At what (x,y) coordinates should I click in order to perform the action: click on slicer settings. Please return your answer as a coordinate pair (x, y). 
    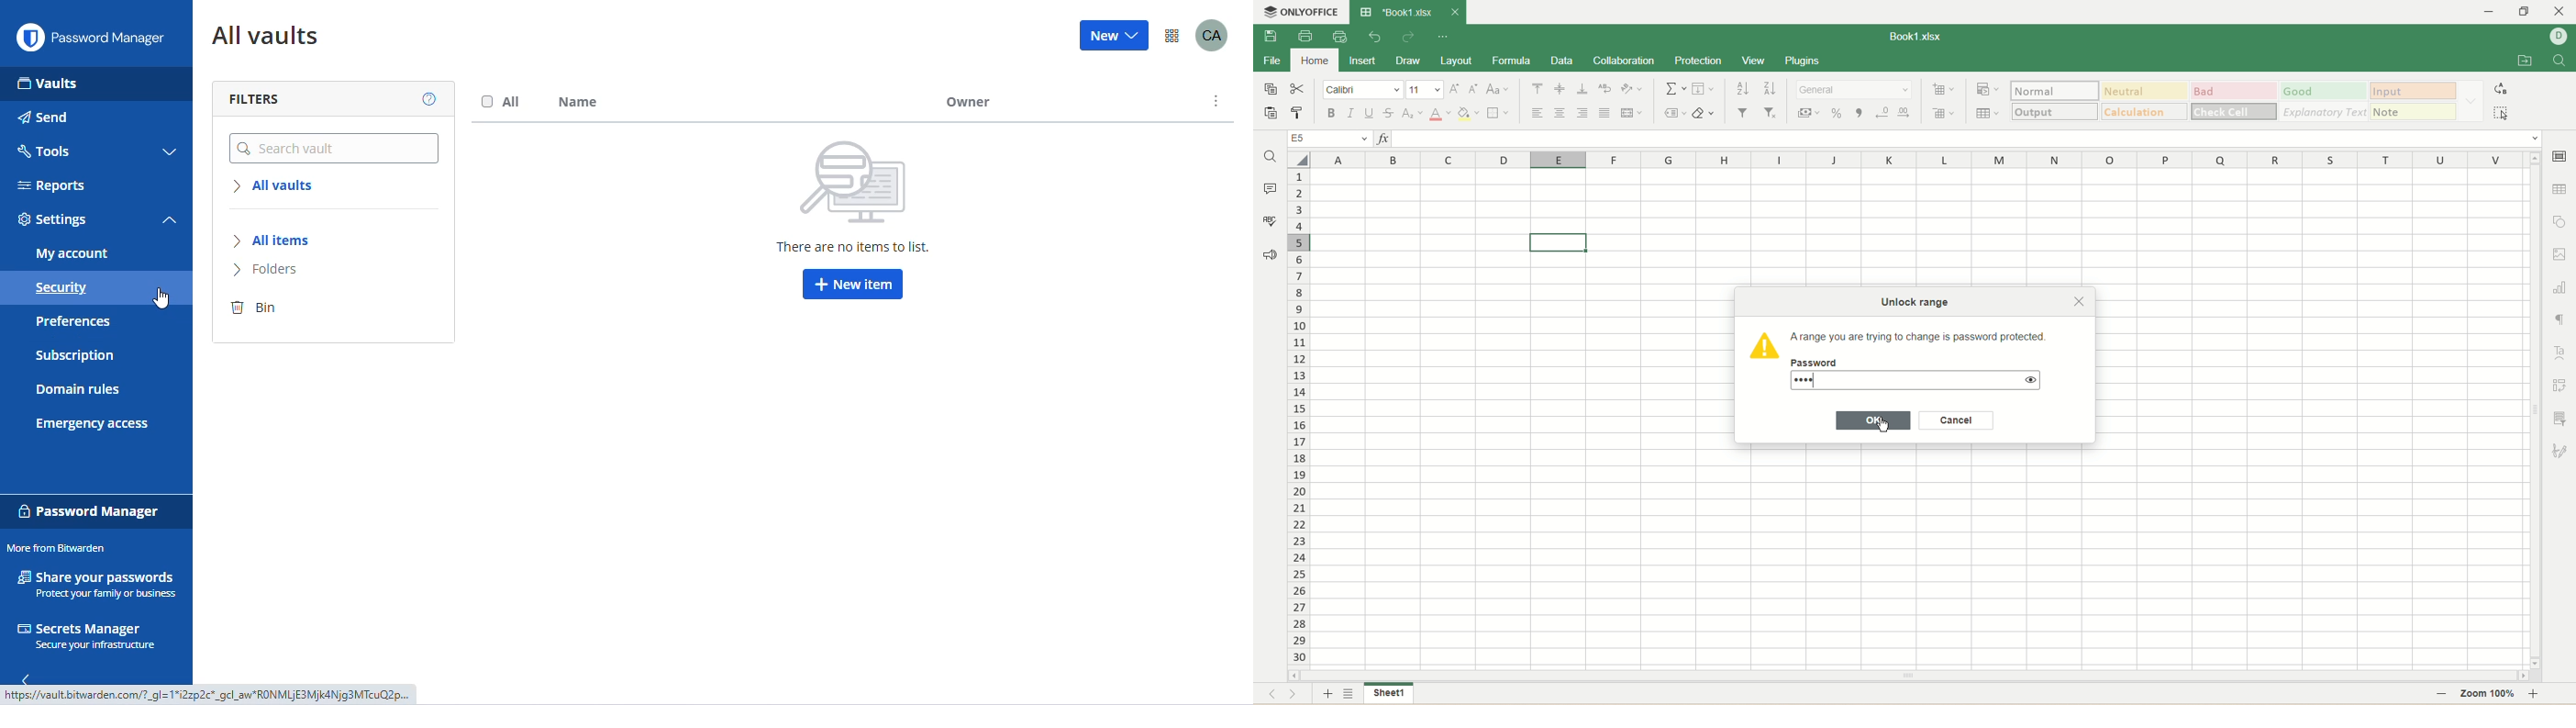
    Looking at the image, I should click on (2562, 417).